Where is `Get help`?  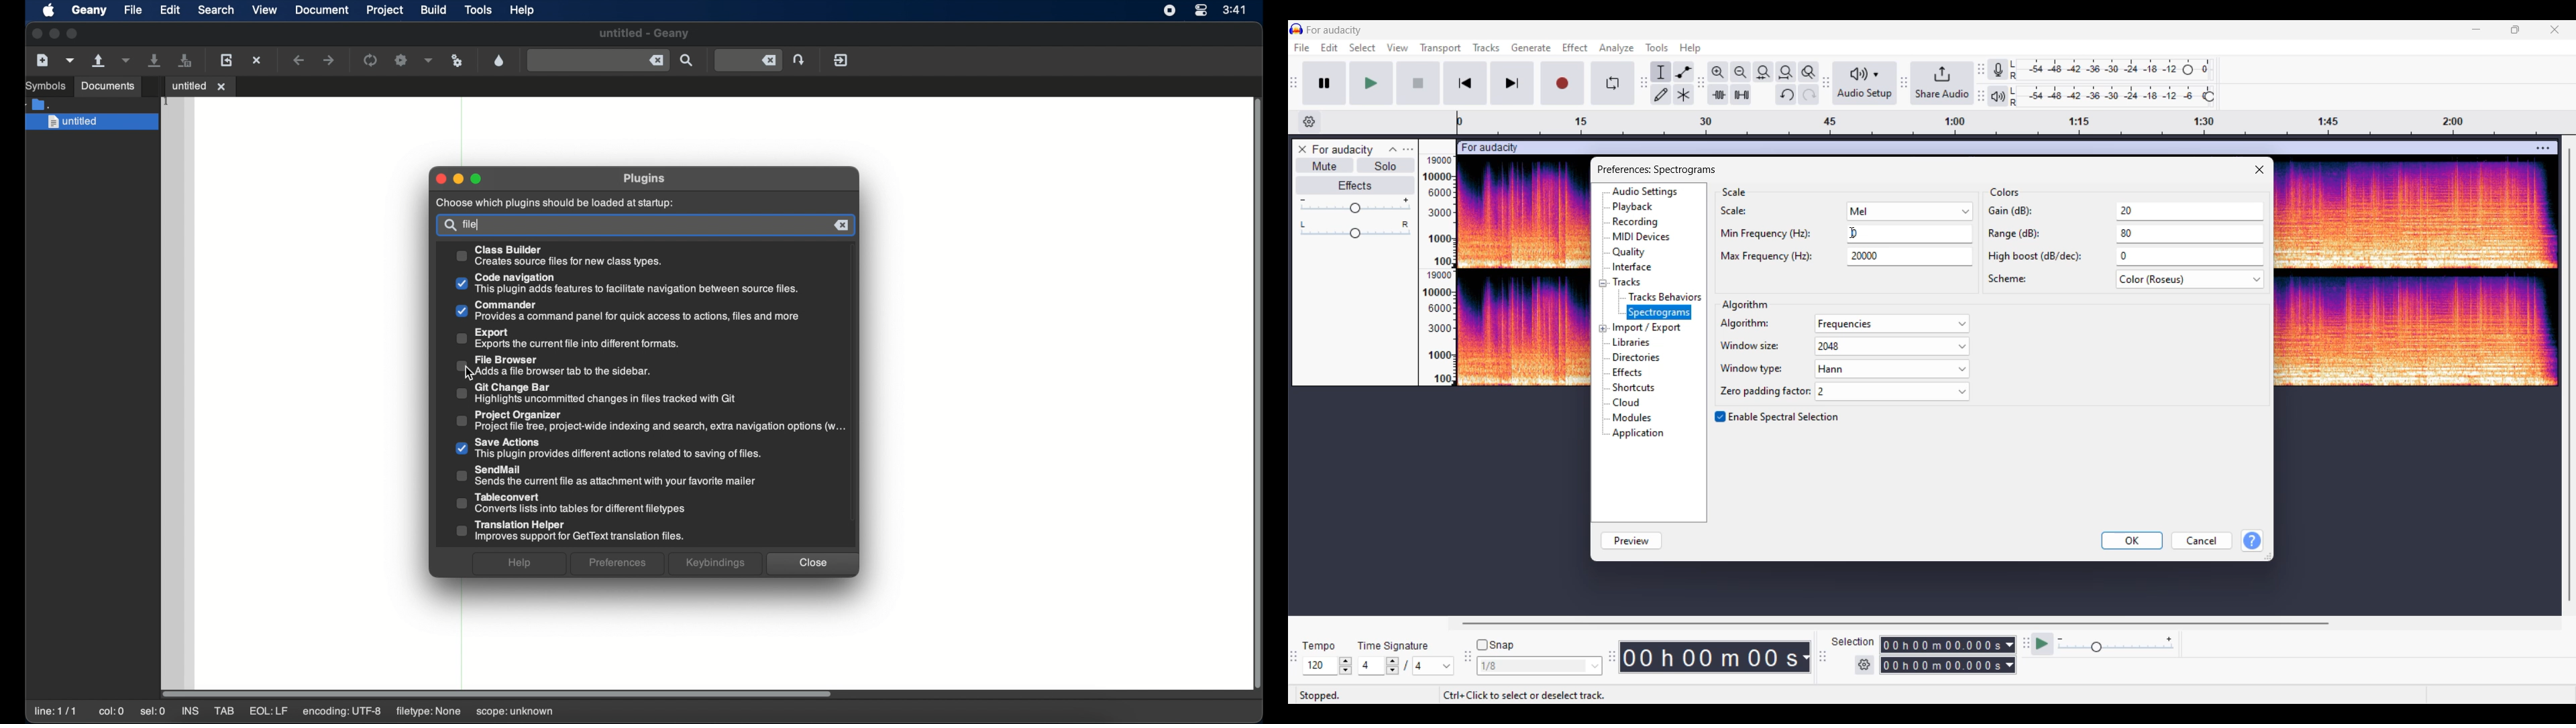
Get help is located at coordinates (2253, 540).